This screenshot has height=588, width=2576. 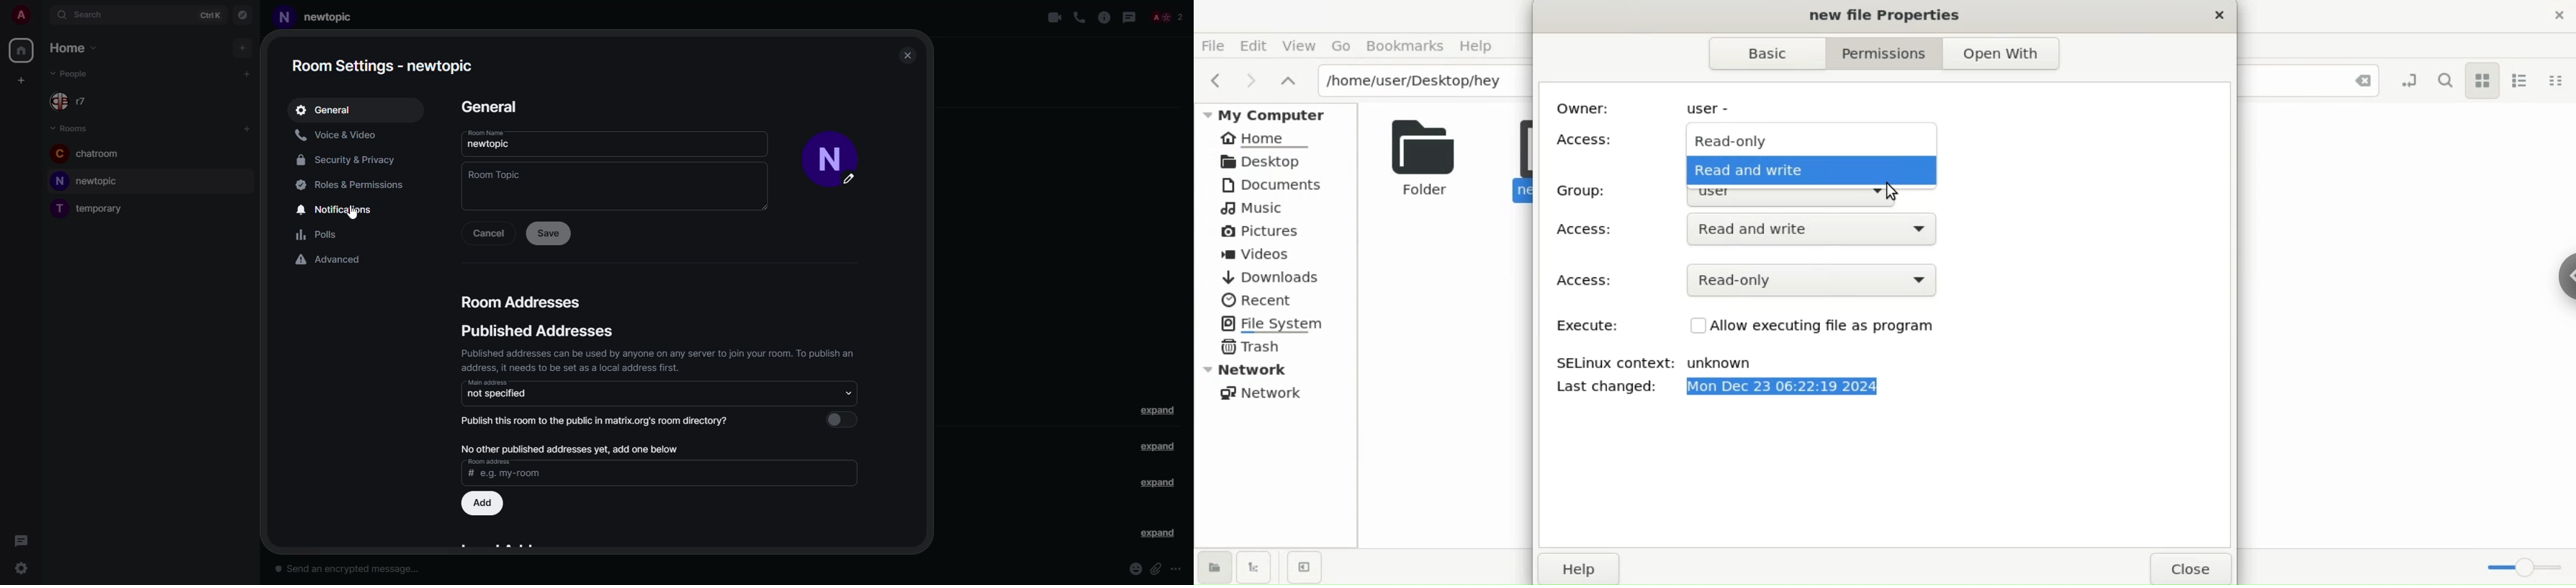 I want to click on add, so click(x=244, y=50).